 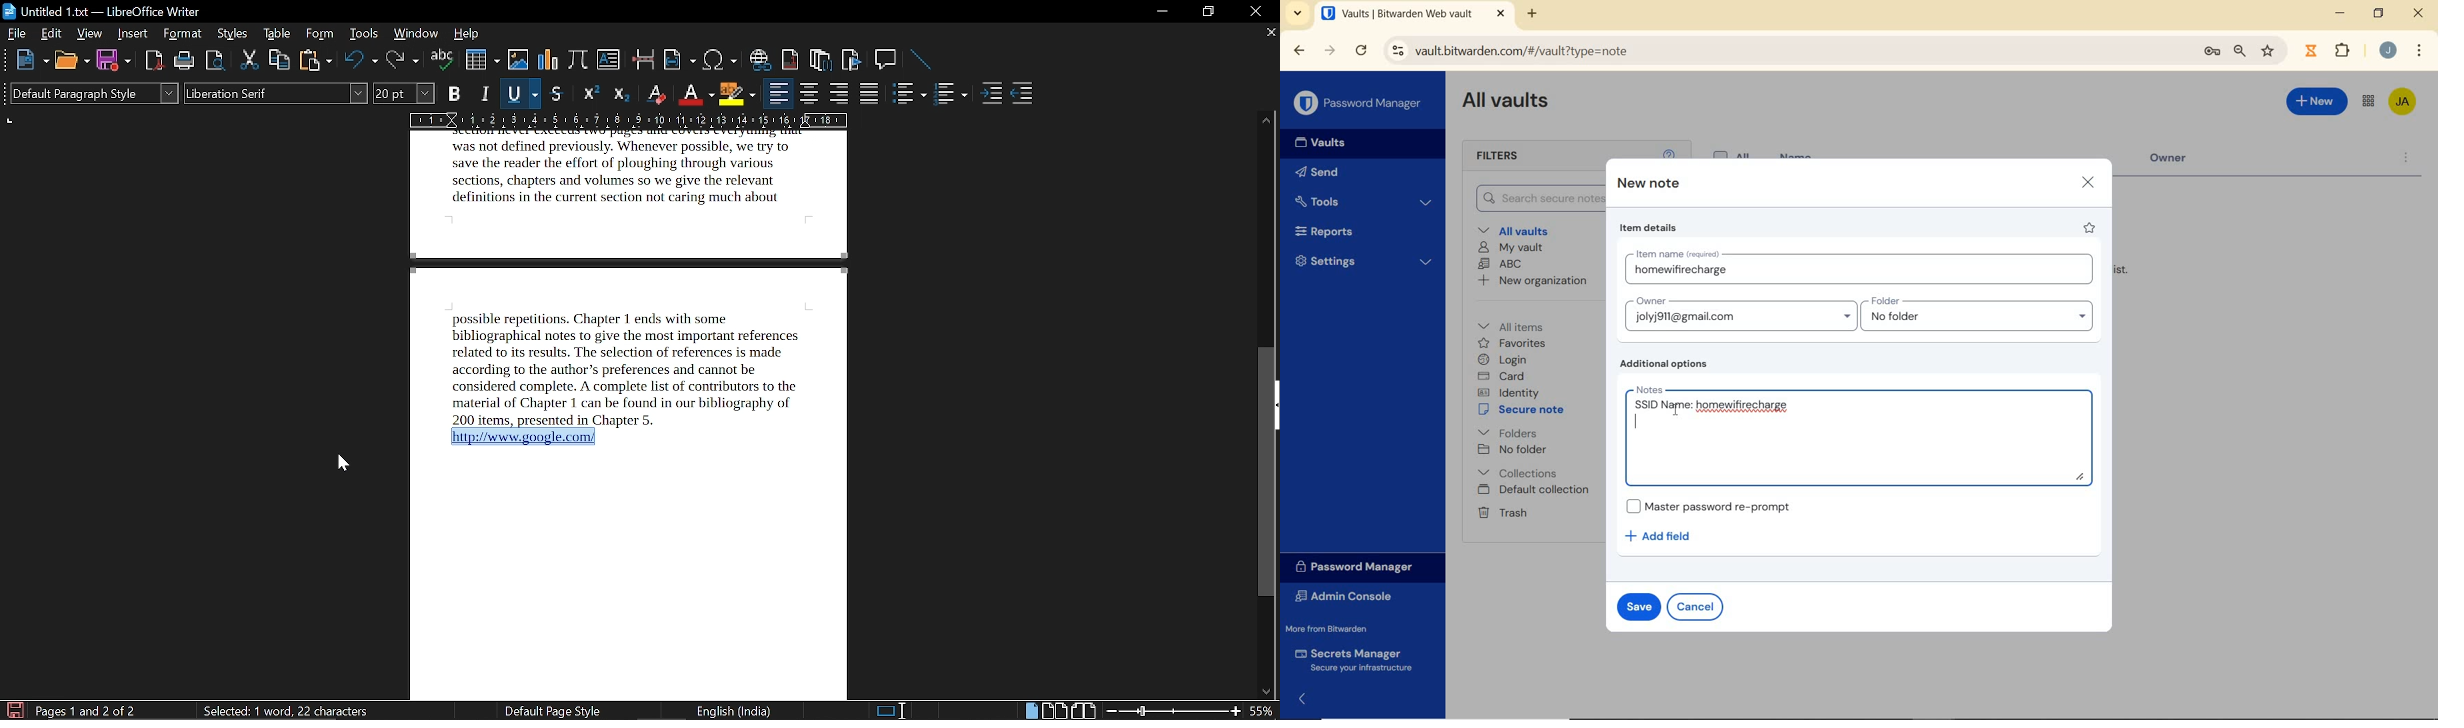 I want to click on insert hyperlink, so click(x=762, y=61).